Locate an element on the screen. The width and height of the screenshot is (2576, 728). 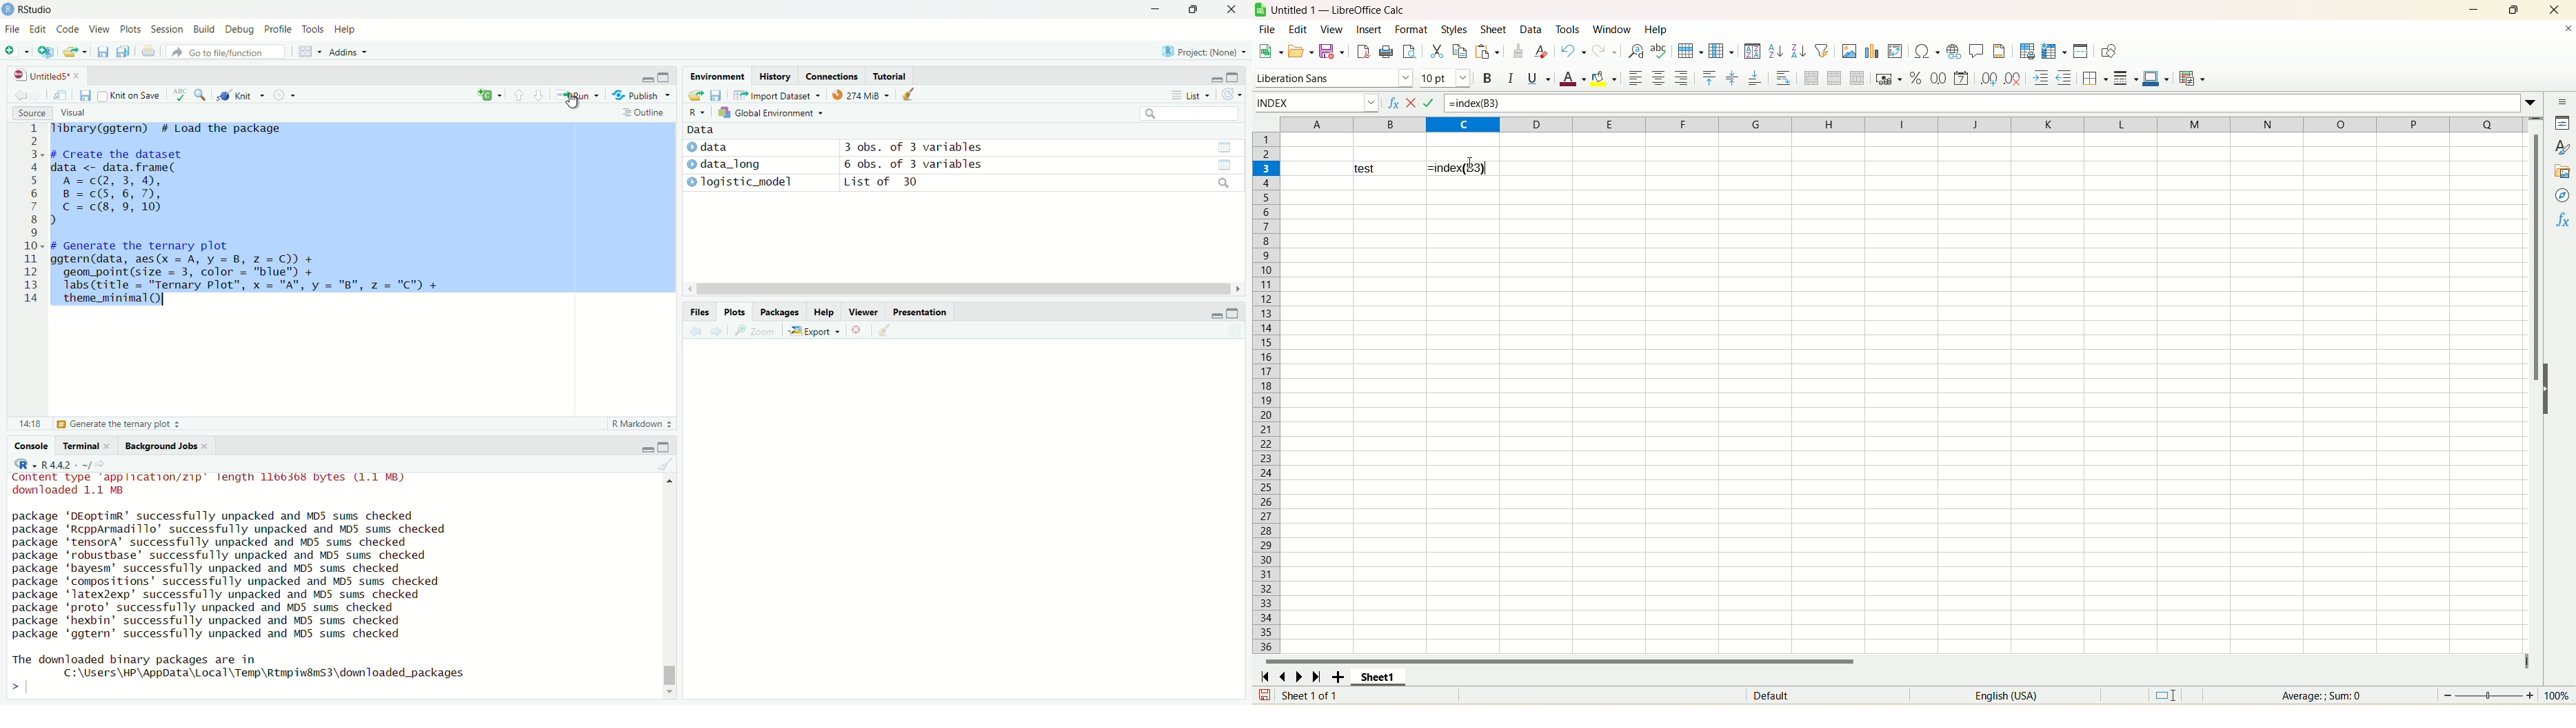
Go to file/function is located at coordinates (221, 52).